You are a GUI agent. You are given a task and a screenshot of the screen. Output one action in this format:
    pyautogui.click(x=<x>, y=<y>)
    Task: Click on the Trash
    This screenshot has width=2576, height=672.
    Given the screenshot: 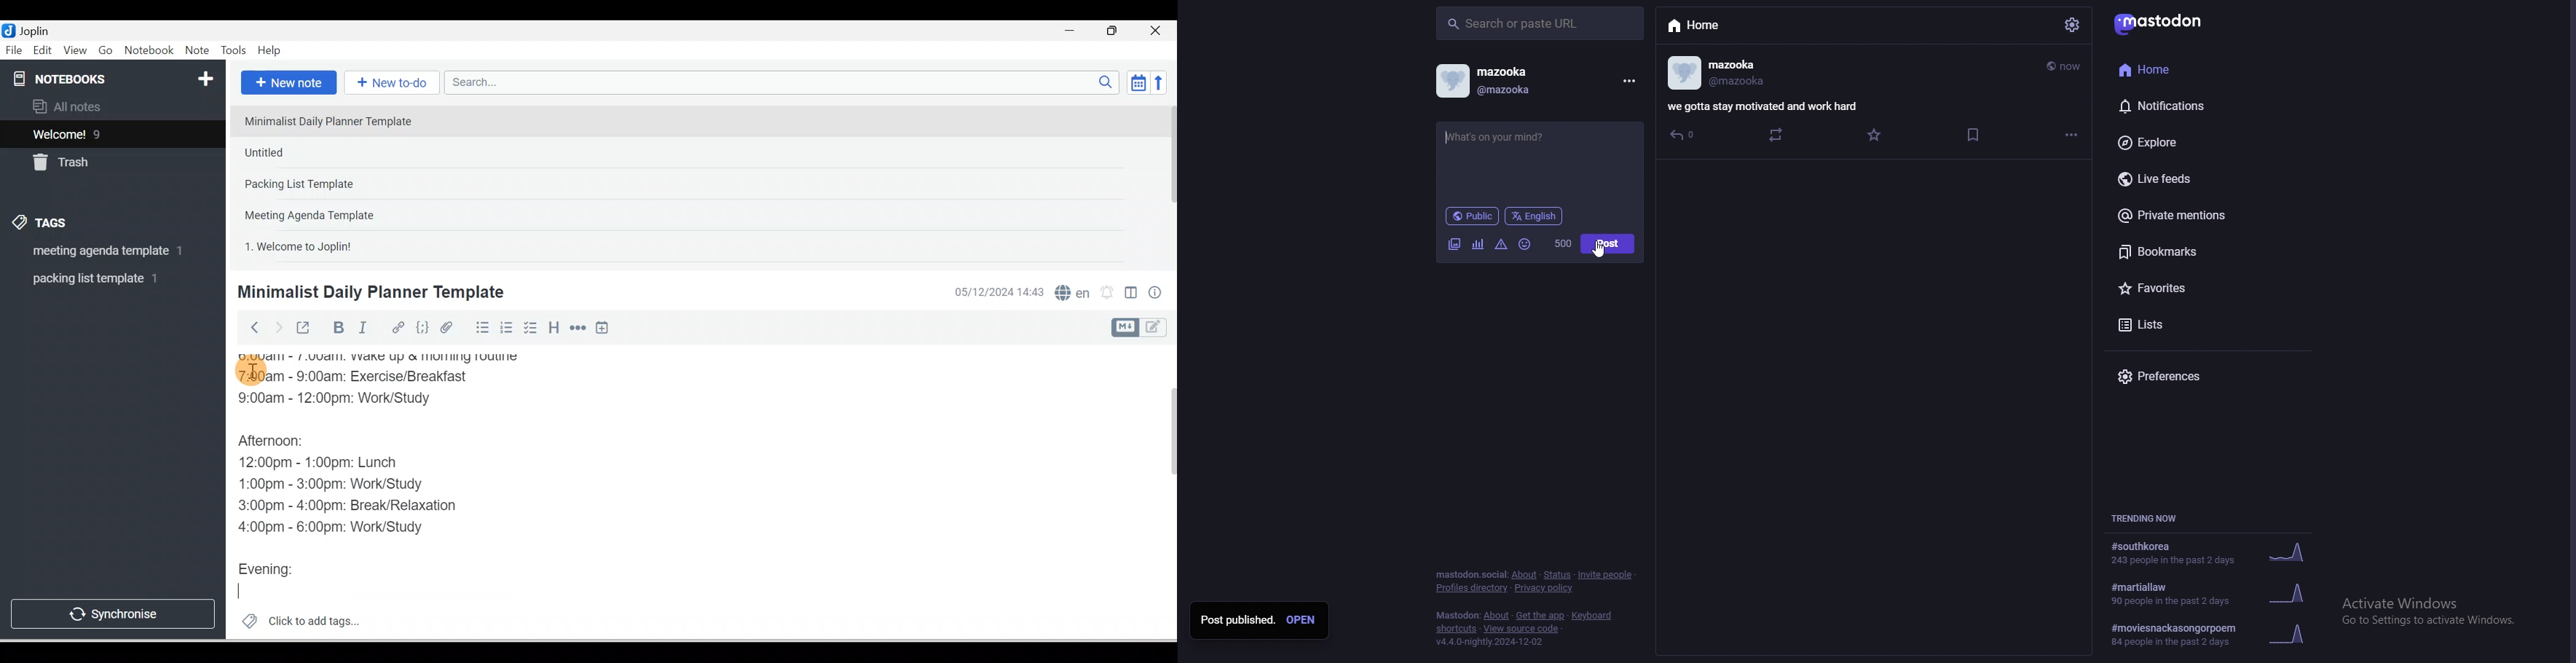 What is the action you would take?
    pyautogui.click(x=90, y=159)
    